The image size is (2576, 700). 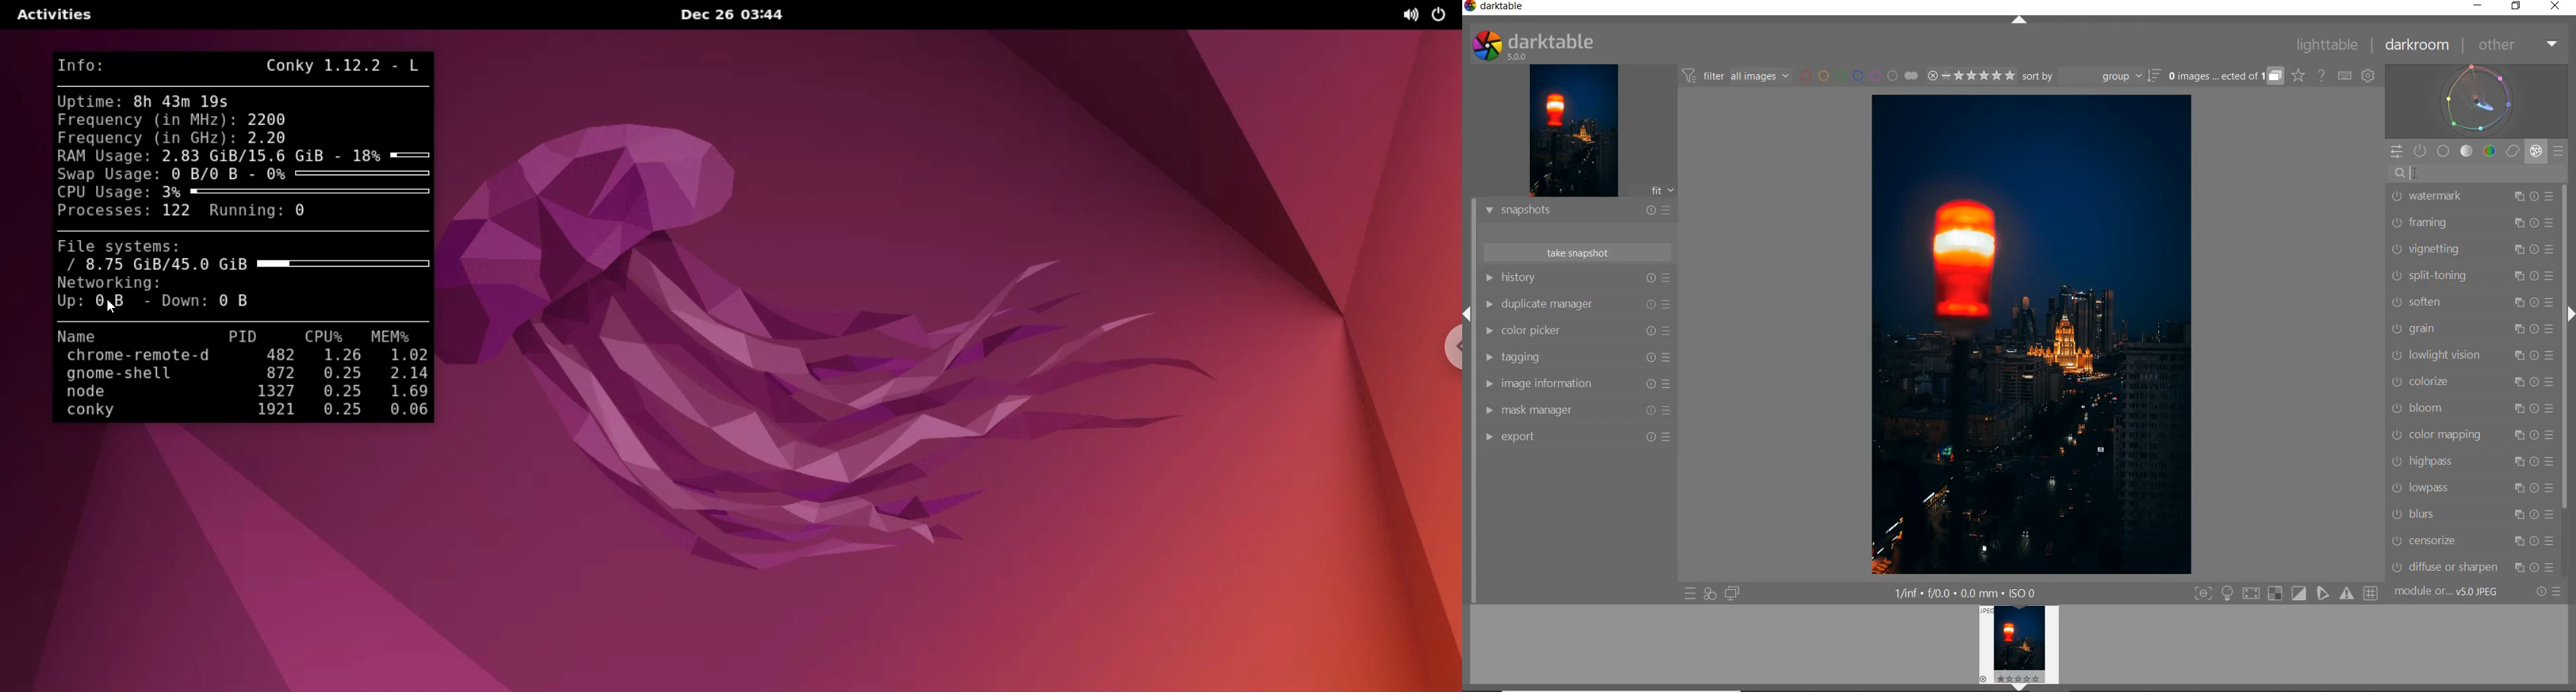 What do you see at coordinates (1652, 386) in the screenshot?
I see `Reset` at bounding box center [1652, 386].